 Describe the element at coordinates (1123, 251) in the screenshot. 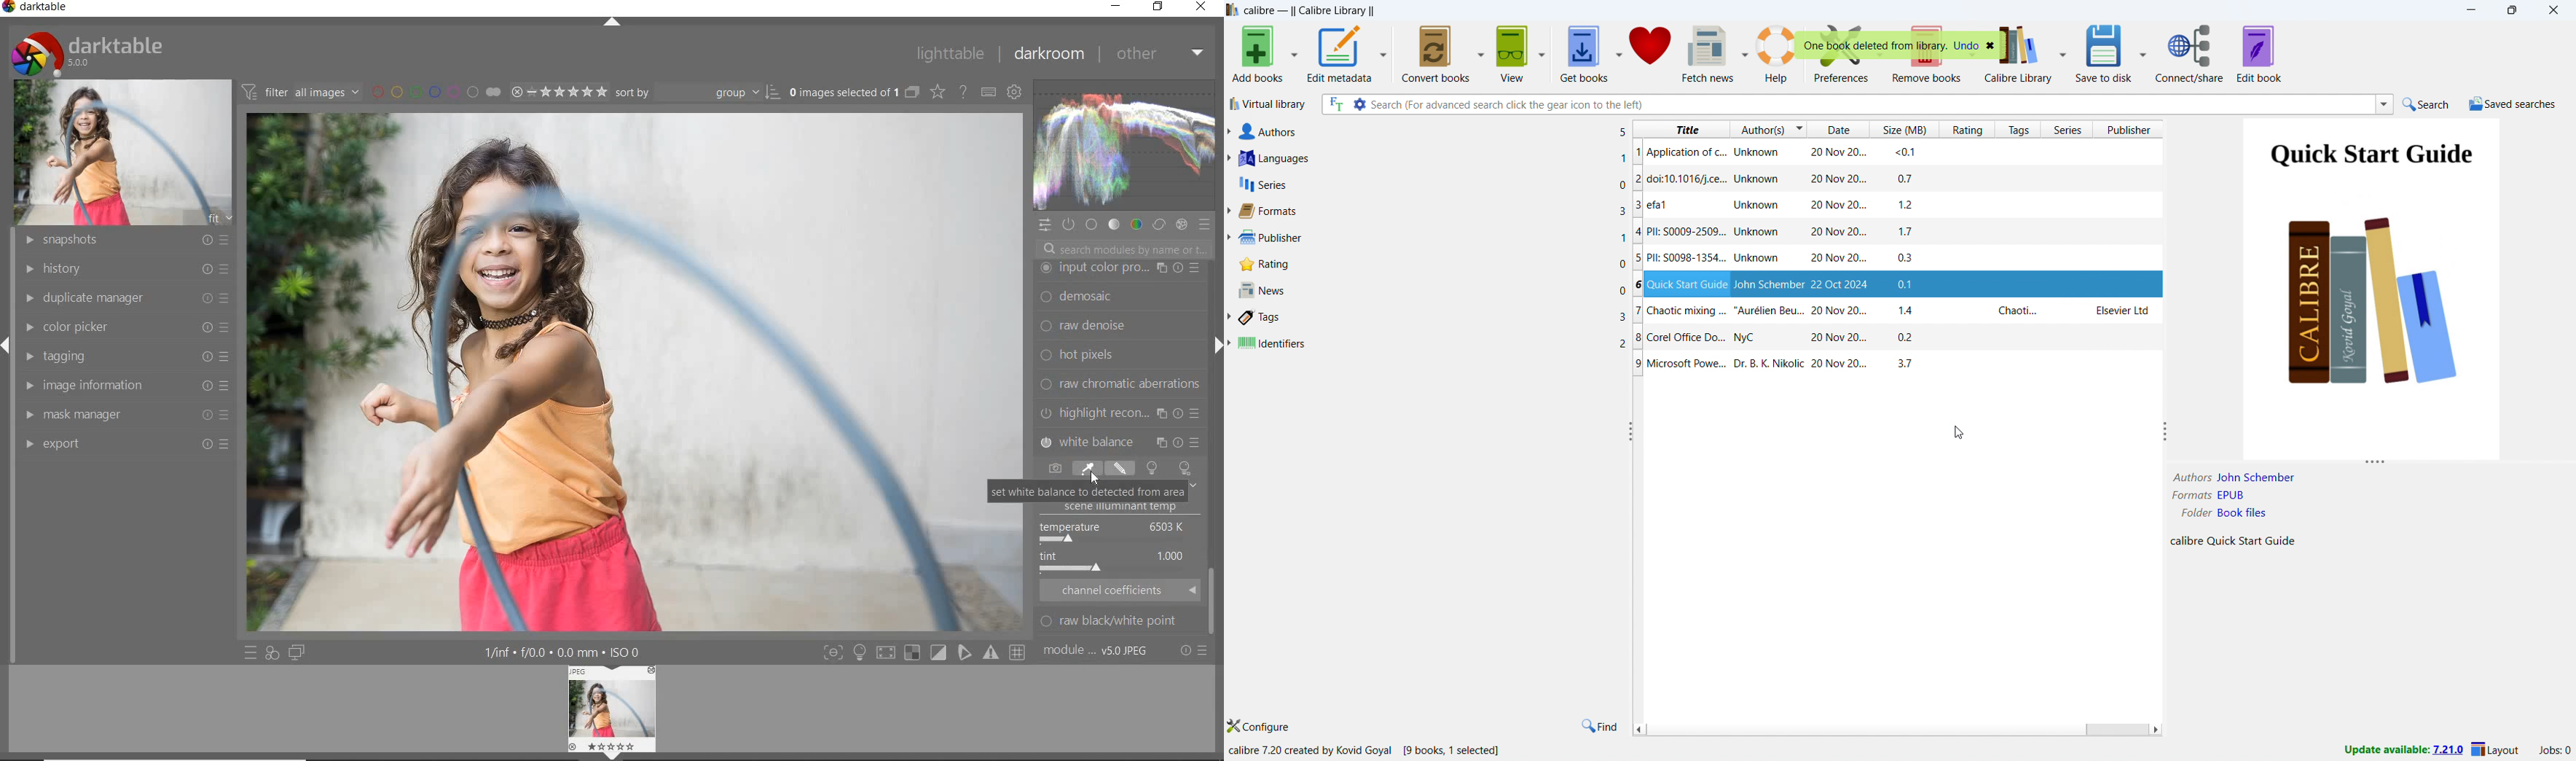

I see `search modules` at that location.